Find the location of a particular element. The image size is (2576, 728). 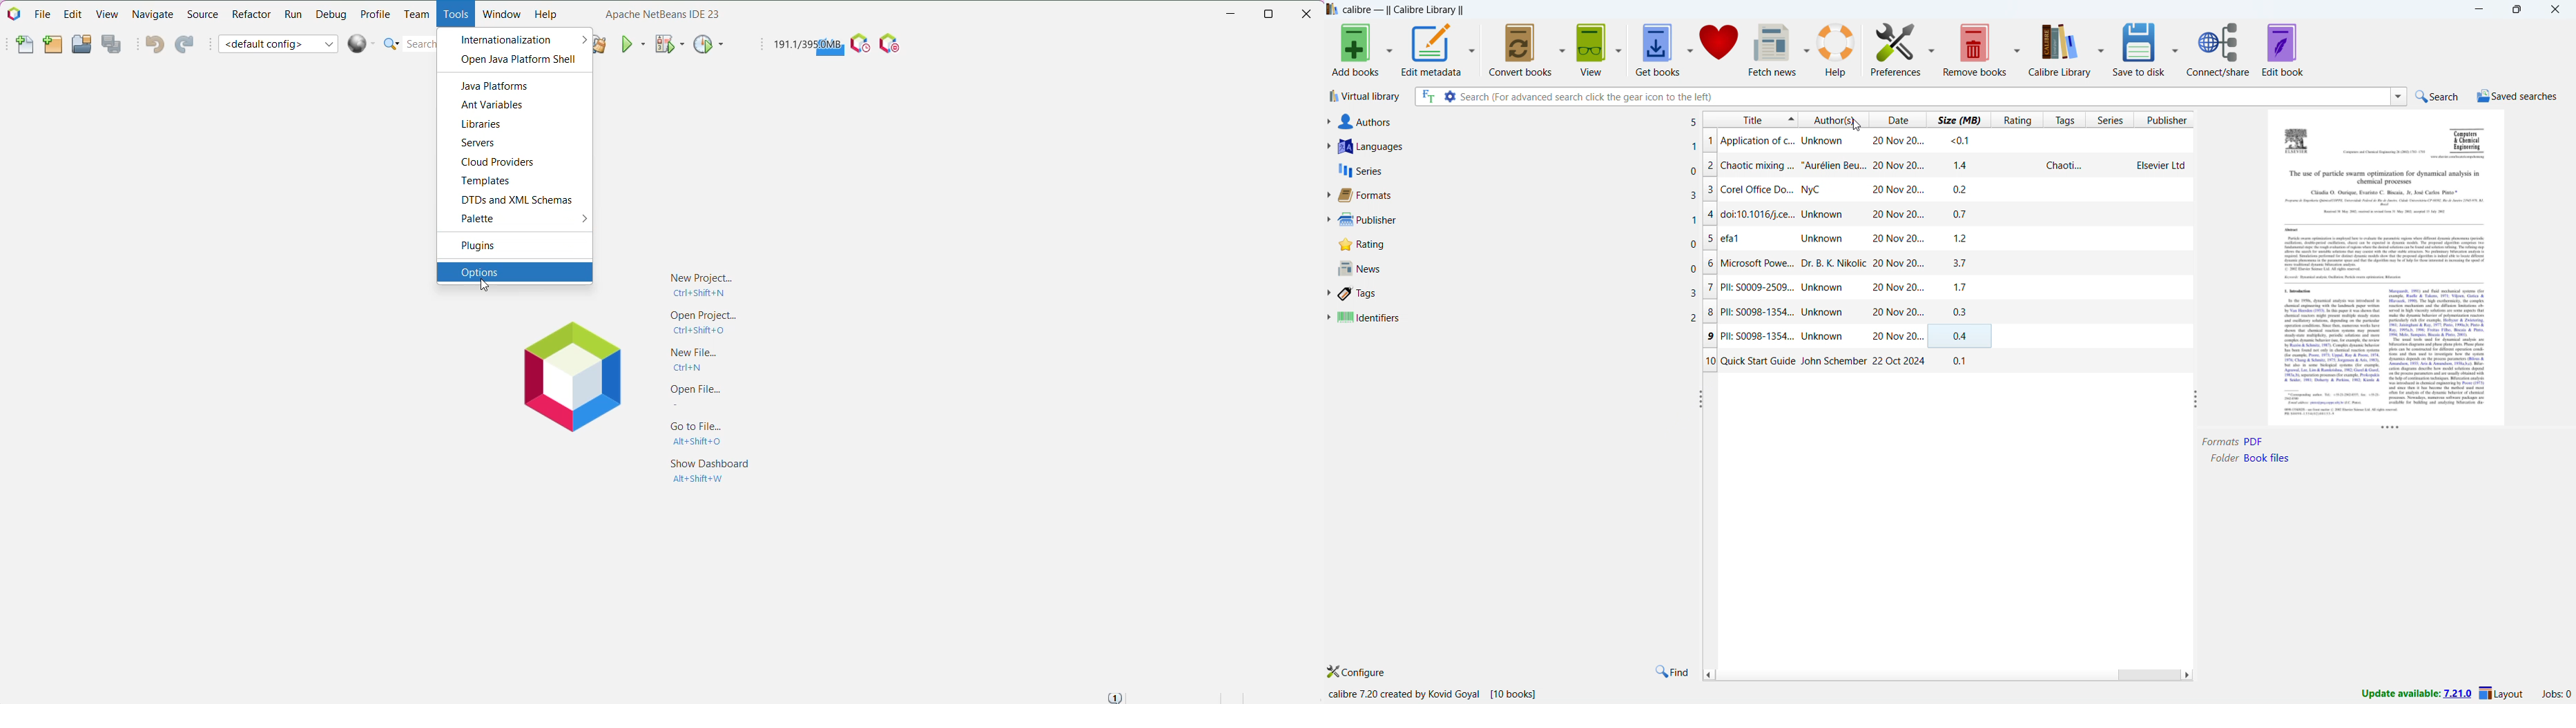

calibre library  is located at coordinates (2060, 49).